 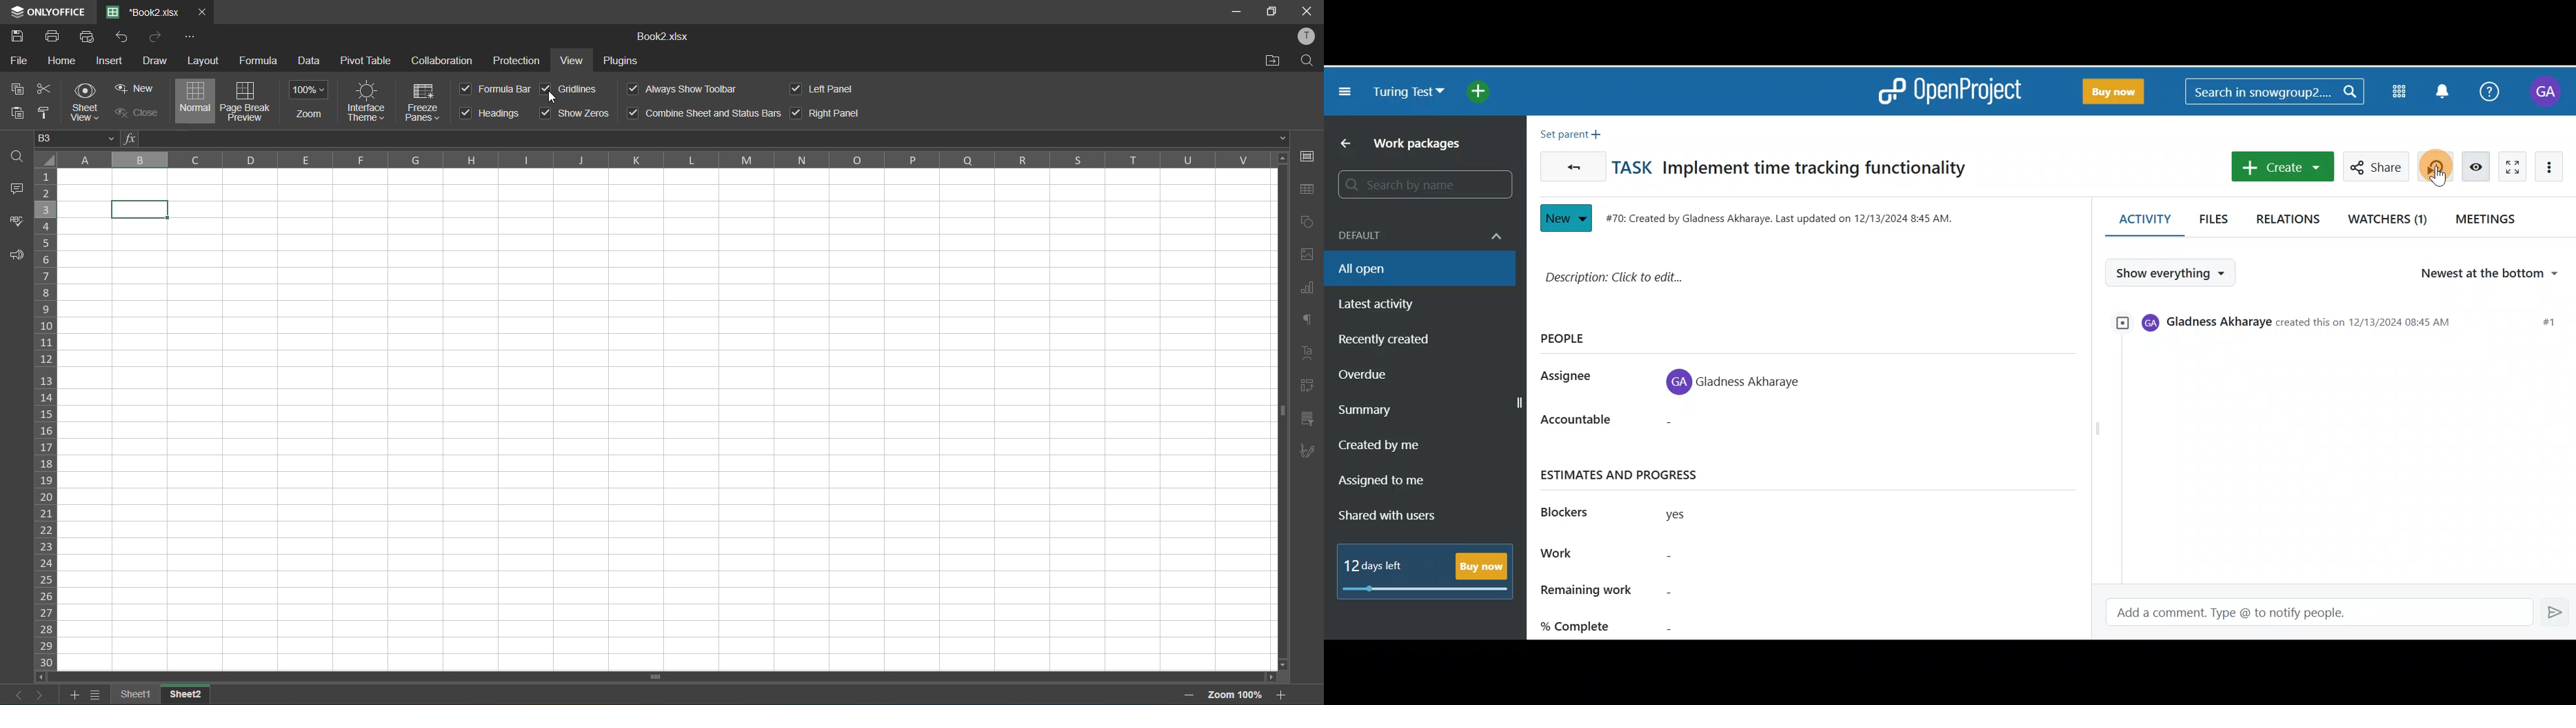 What do you see at coordinates (368, 100) in the screenshot?
I see `interface theme` at bounding box center [368, 100].